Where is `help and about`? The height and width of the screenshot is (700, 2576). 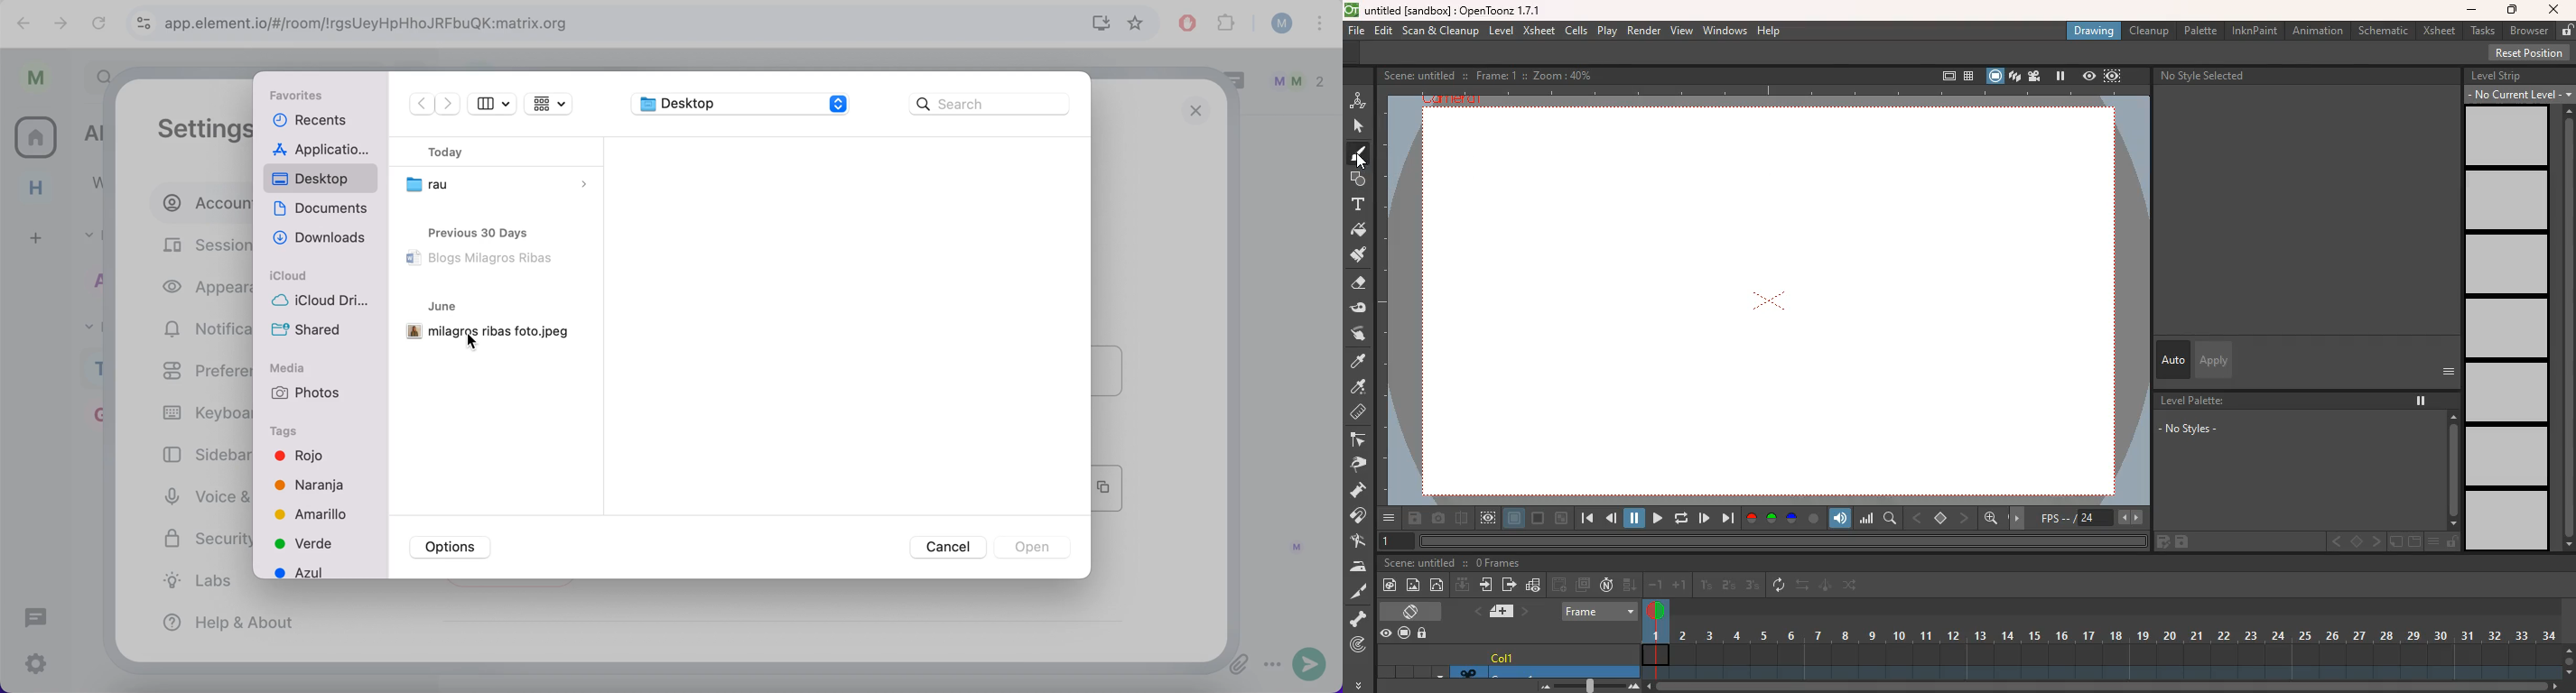 help and about is located at coordinates (247, 624).